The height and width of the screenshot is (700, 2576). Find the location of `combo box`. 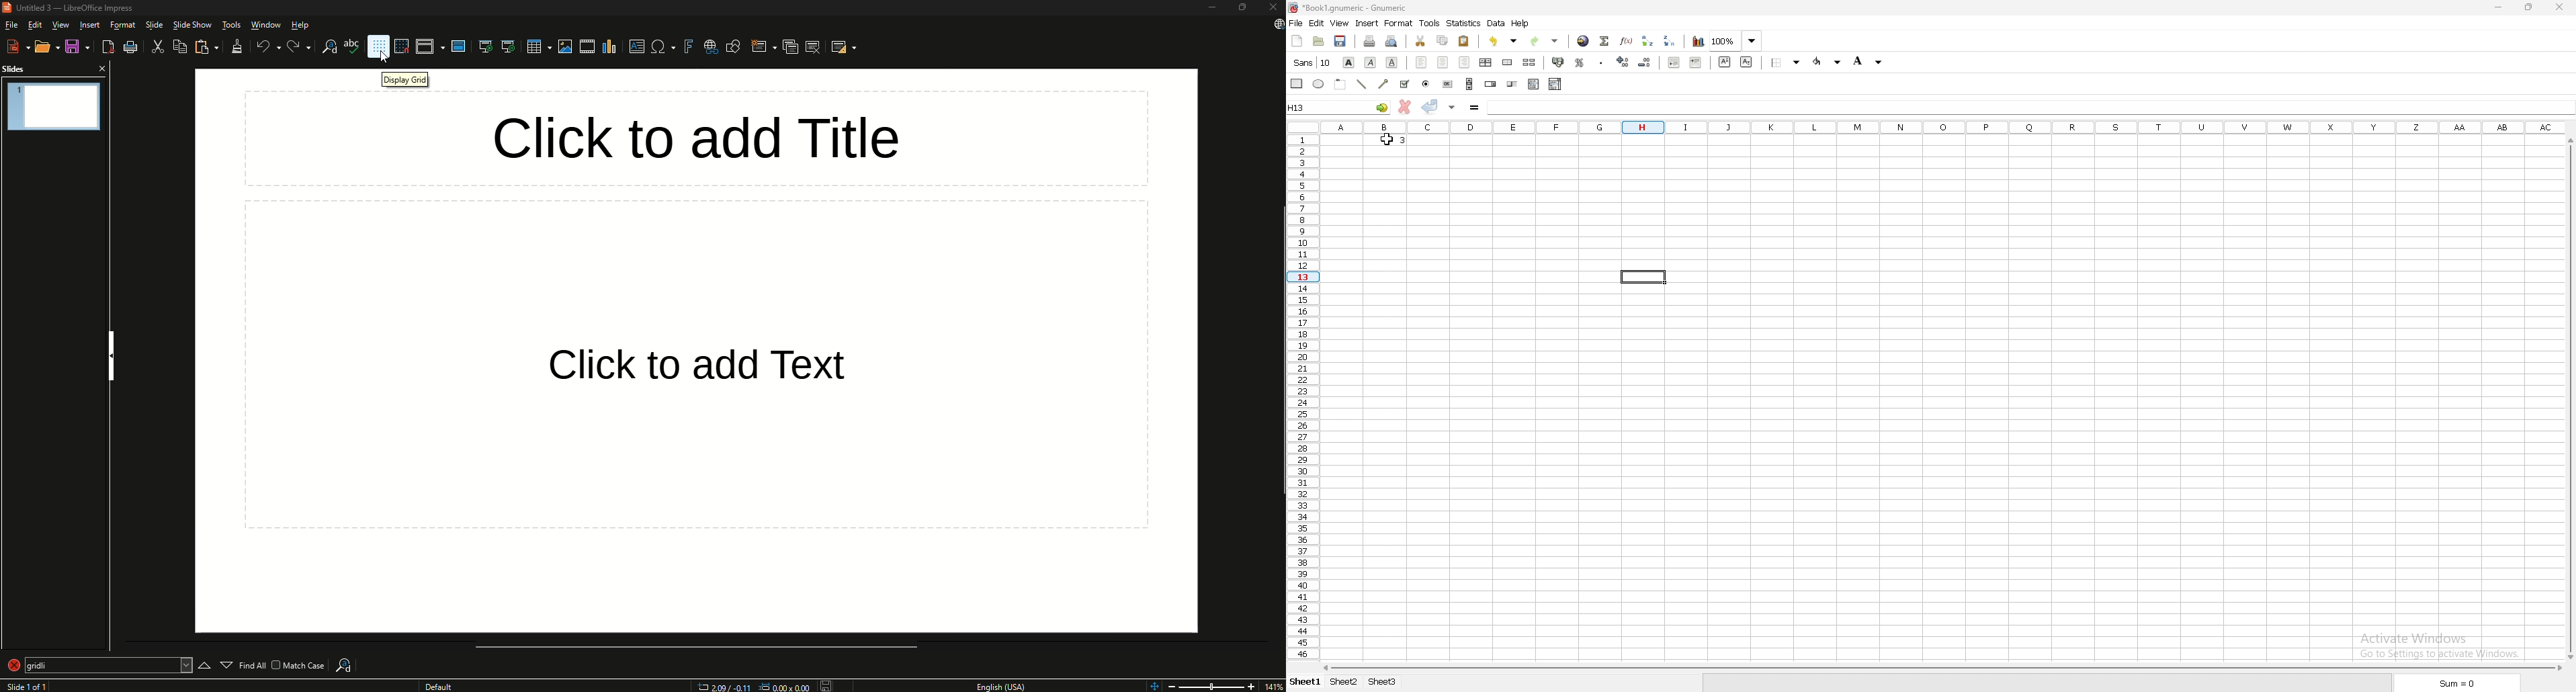

combo box is located at coordinates (1556, 84).